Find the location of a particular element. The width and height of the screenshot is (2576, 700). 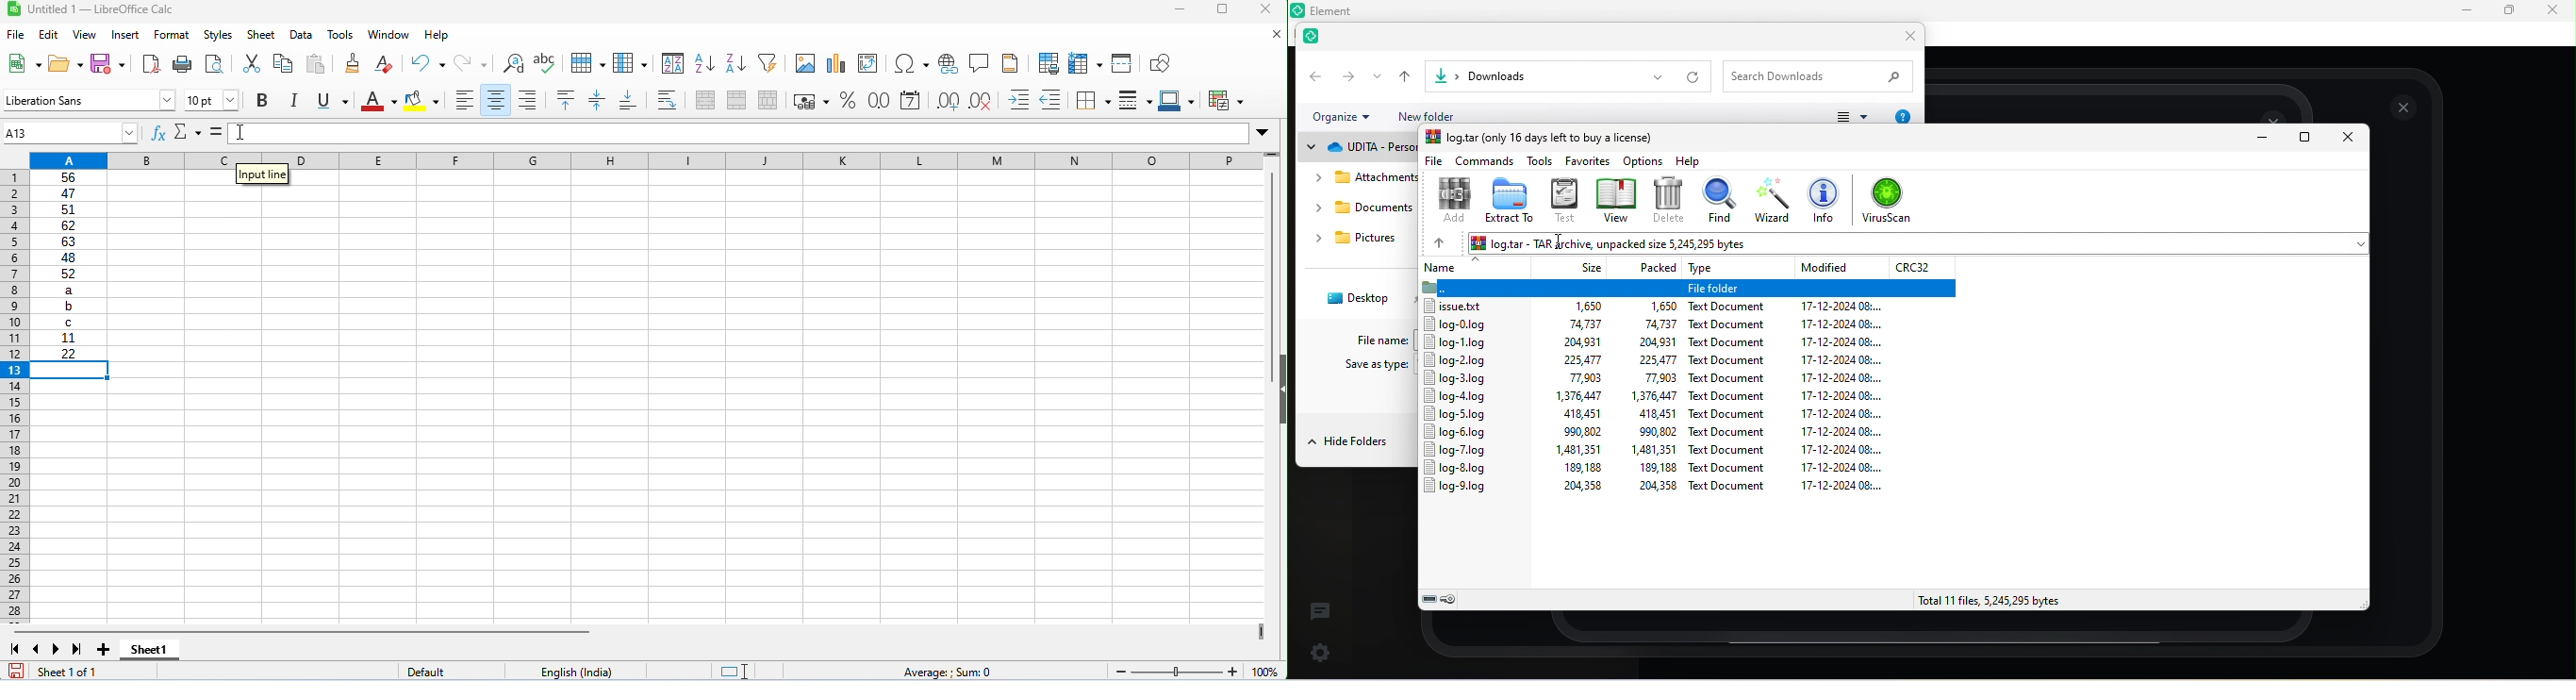

first sheet is located at coordinates (15, 649).